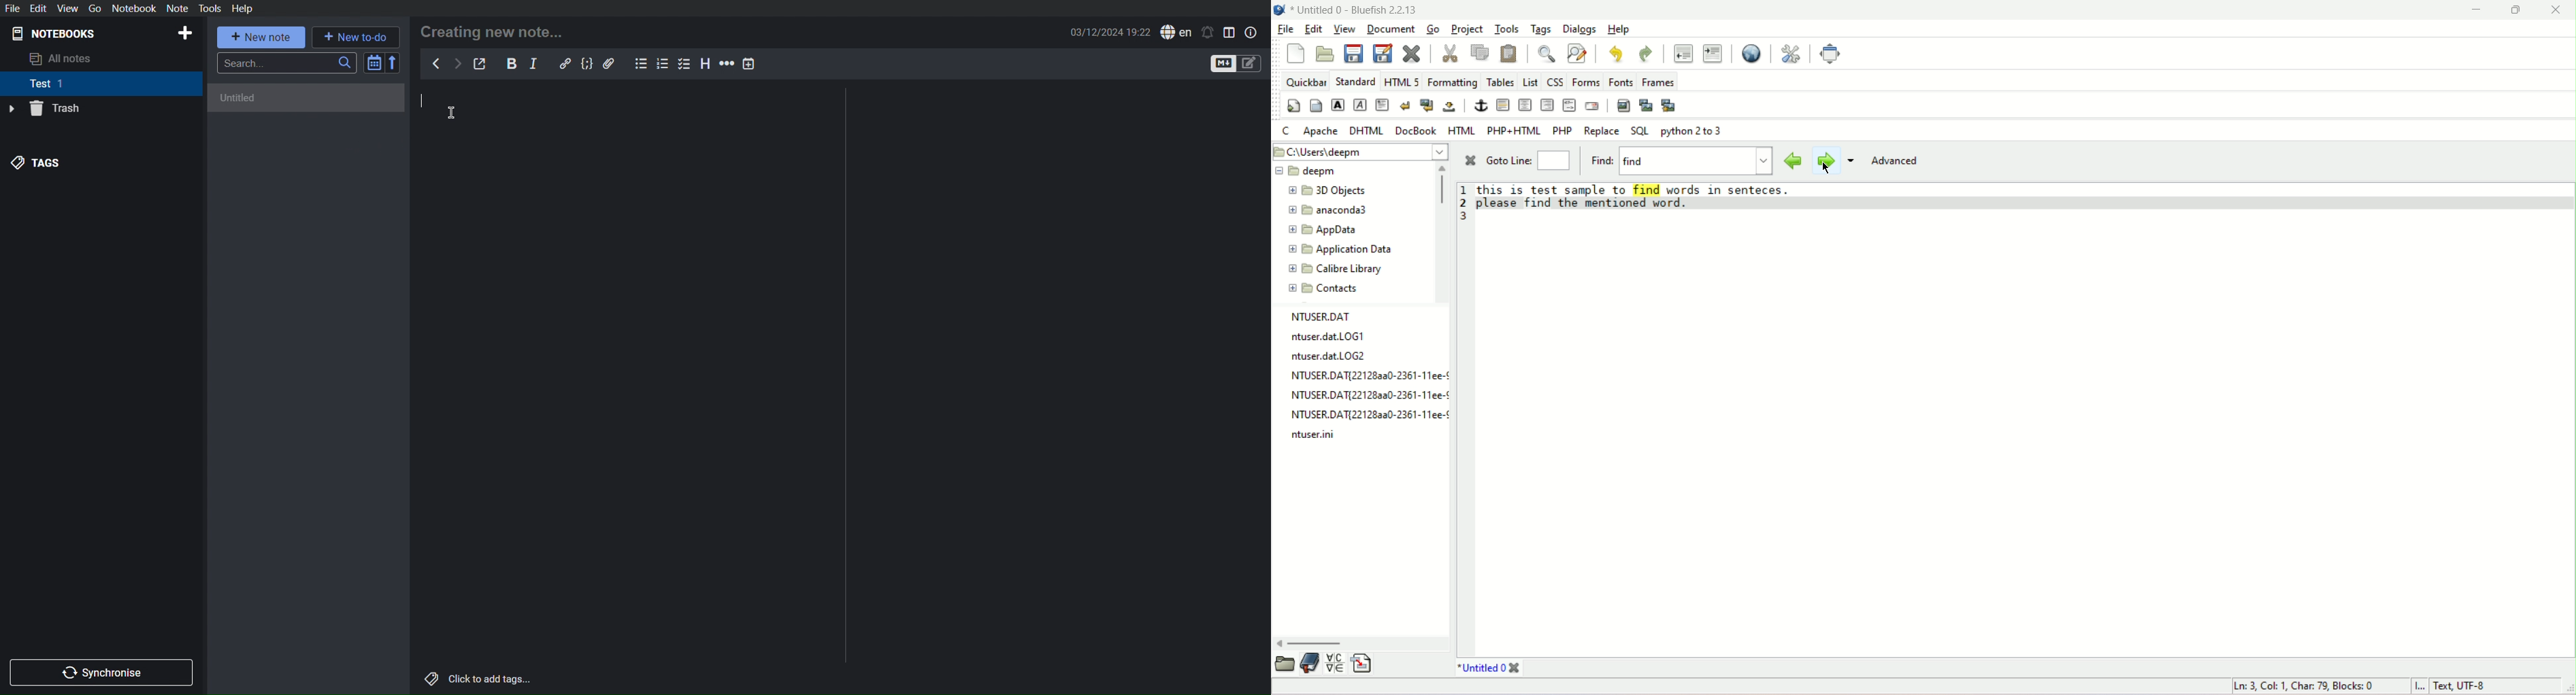 Image resolution: width=2576 pixels, height=700 pixels. Describe the element at coordinates (534, 64) in the screenshot. I see `Italics` at that location.